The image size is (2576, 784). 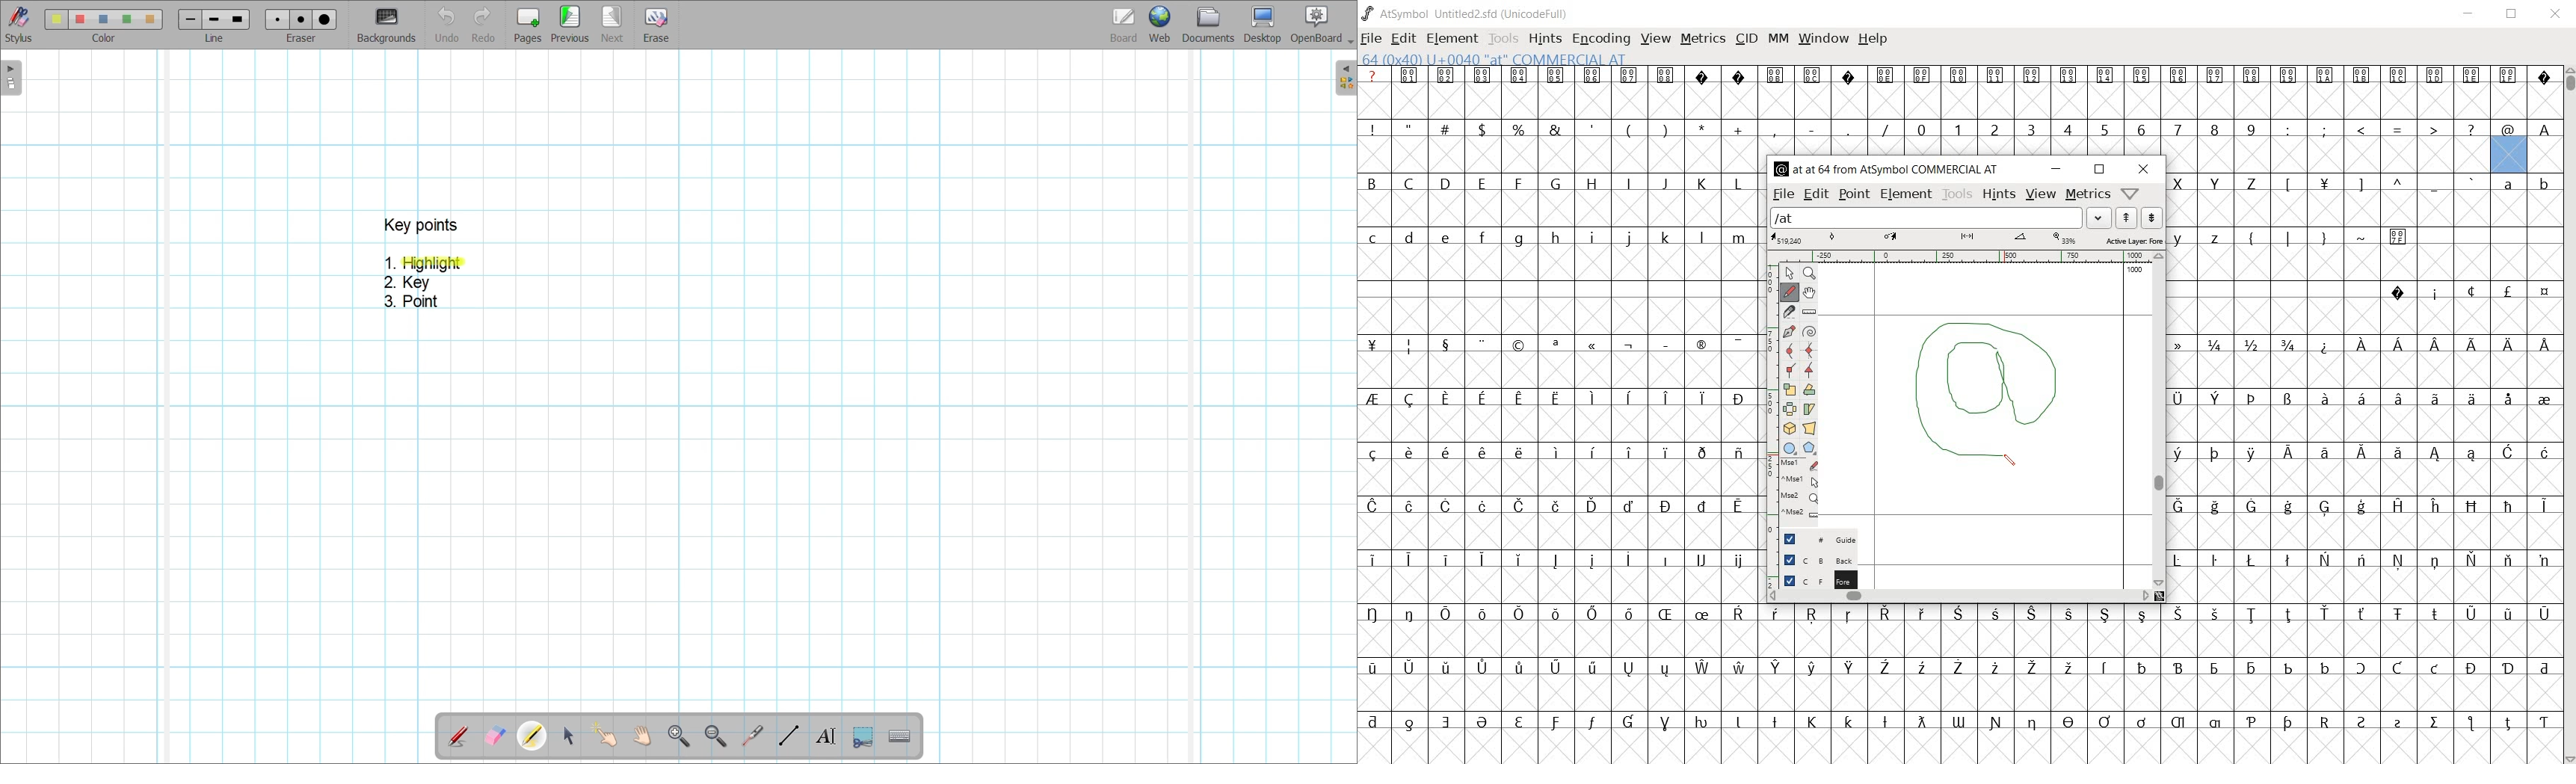 I want to click on Zoom out, so click(x=717, y=737).